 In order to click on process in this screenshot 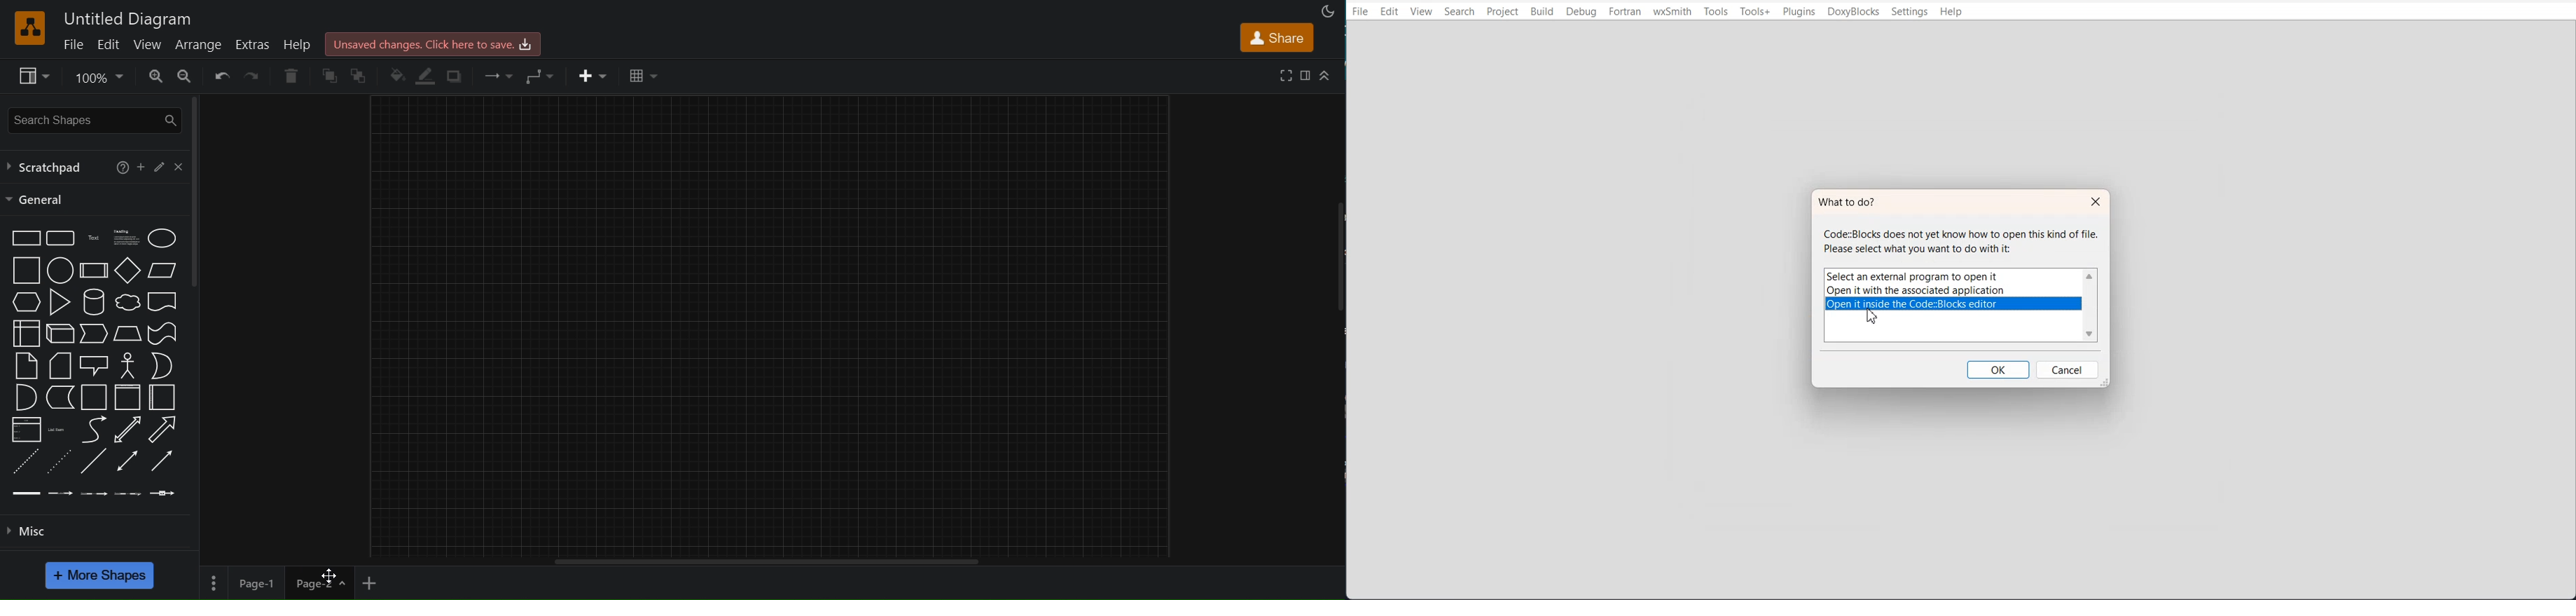, I will do `click(92, 271)`.